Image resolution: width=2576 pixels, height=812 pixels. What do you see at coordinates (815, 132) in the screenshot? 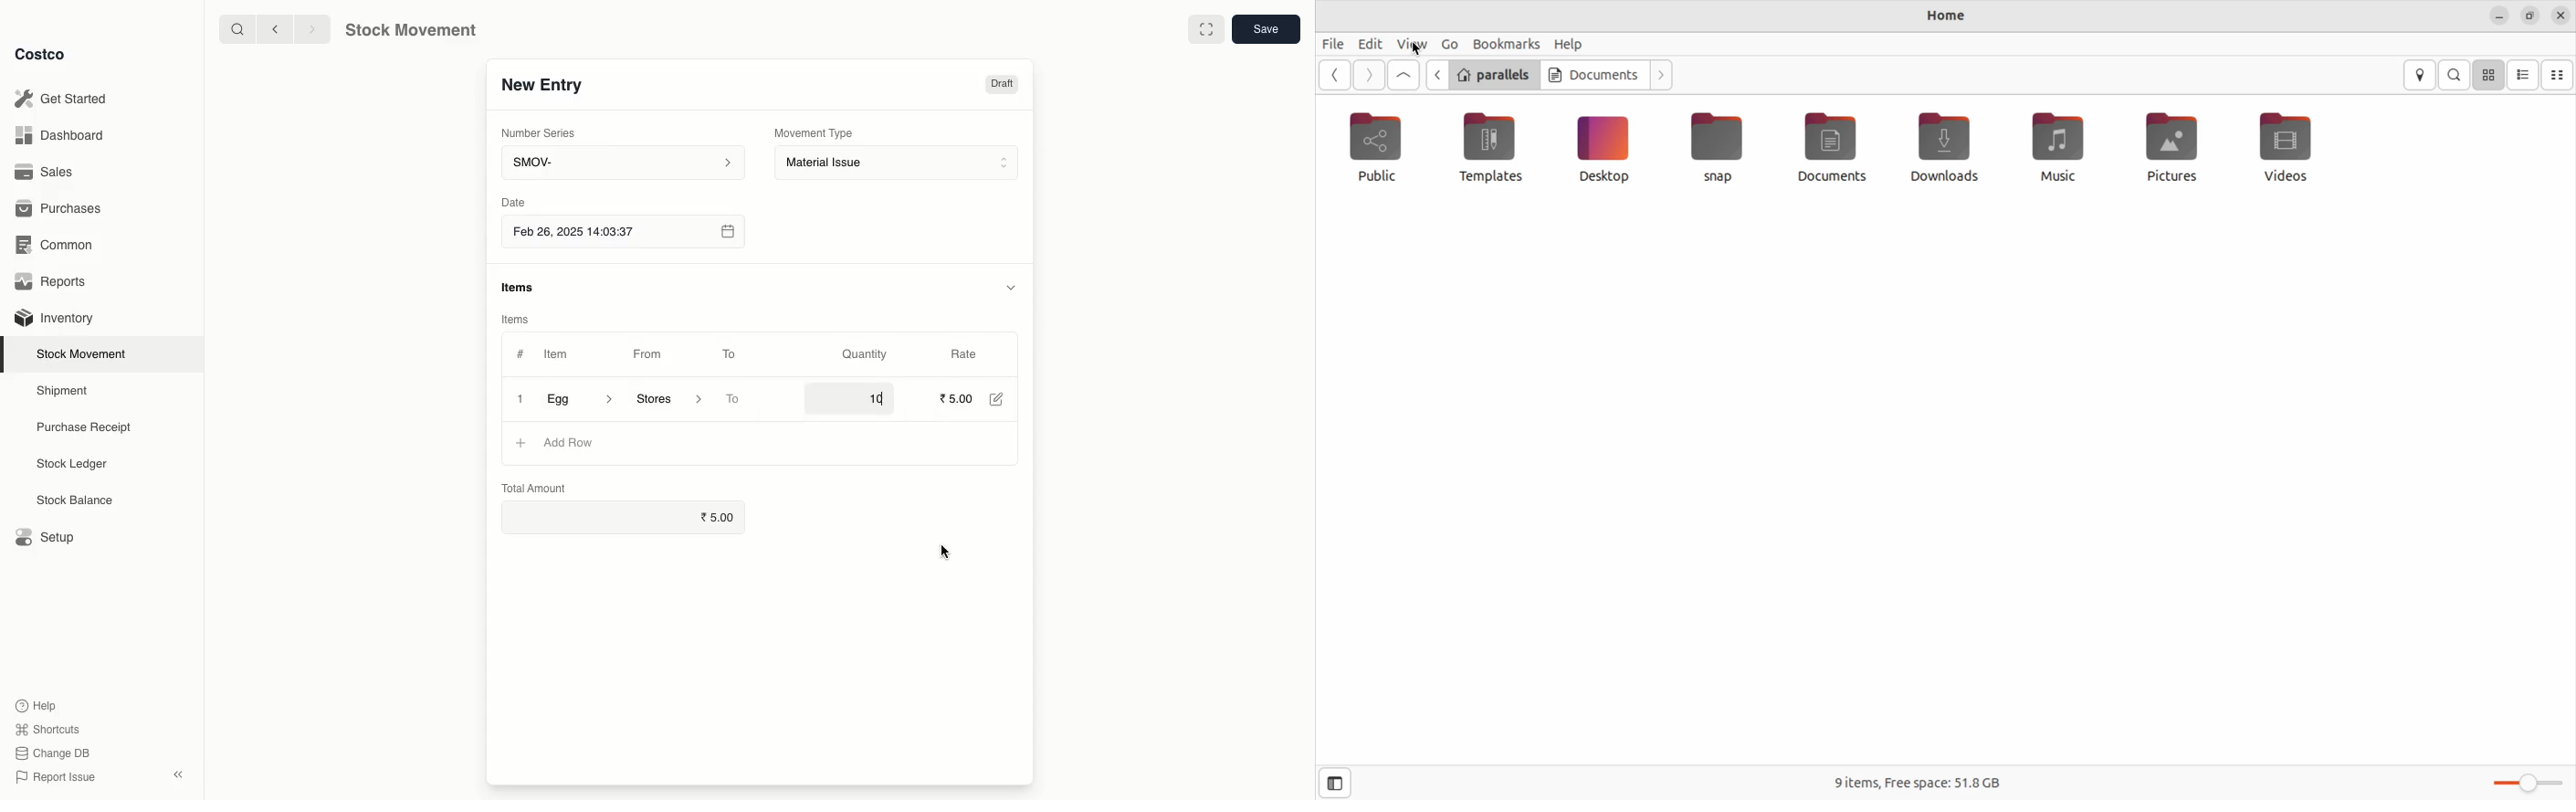
I see `Movement Type` at bounding box center [815, 132].